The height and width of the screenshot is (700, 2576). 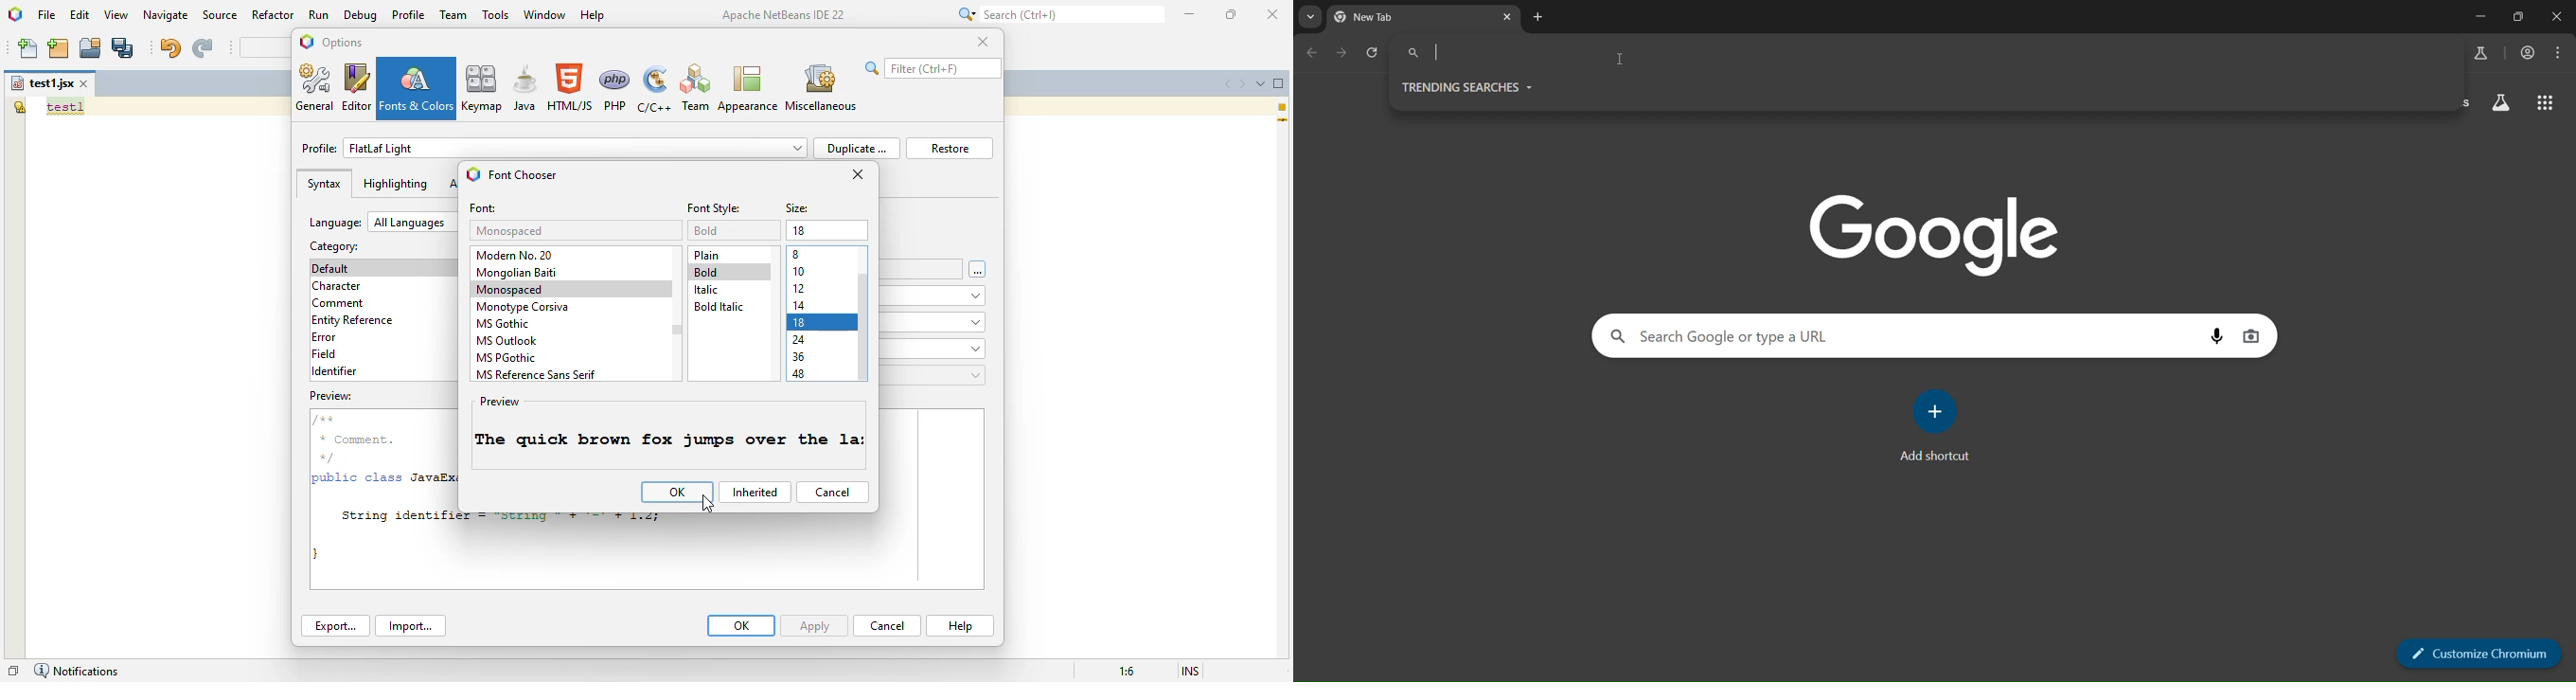 What do you see at coordinates (362, 15) in the screenshot?
I see `debug` at bounding box center [362, 15].